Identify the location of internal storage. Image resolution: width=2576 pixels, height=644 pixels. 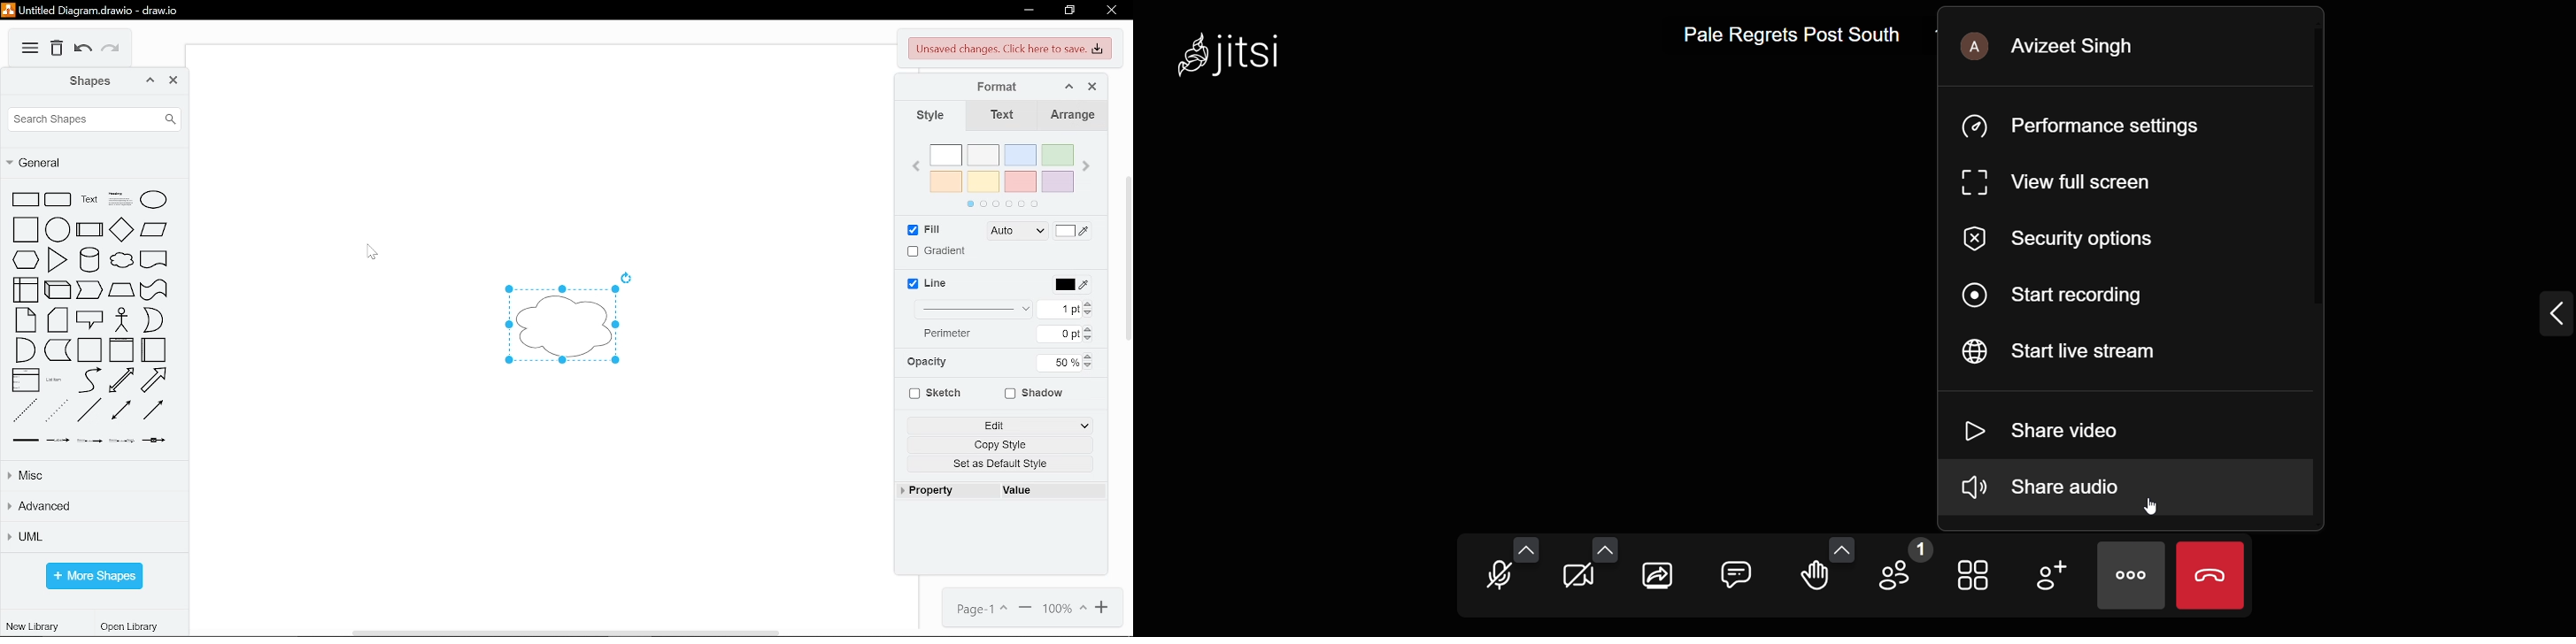
(26, 290).